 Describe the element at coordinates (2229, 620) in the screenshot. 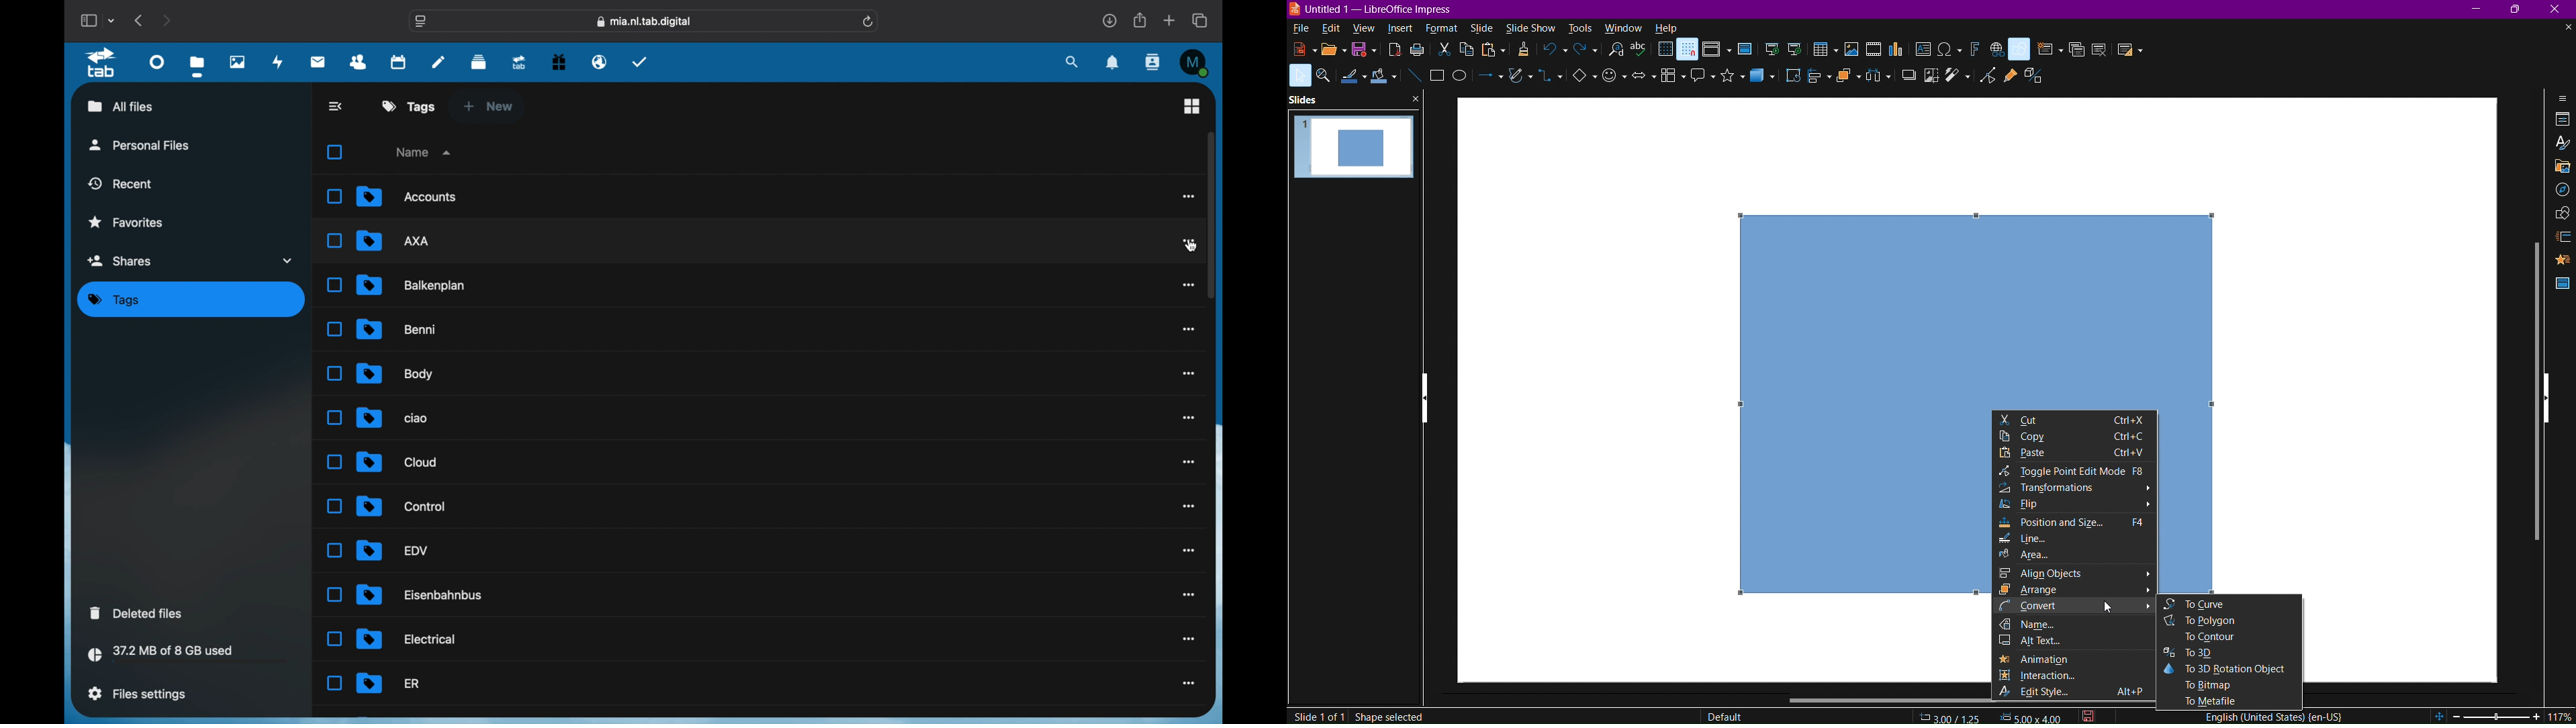

I see `To Polygon` at that location.